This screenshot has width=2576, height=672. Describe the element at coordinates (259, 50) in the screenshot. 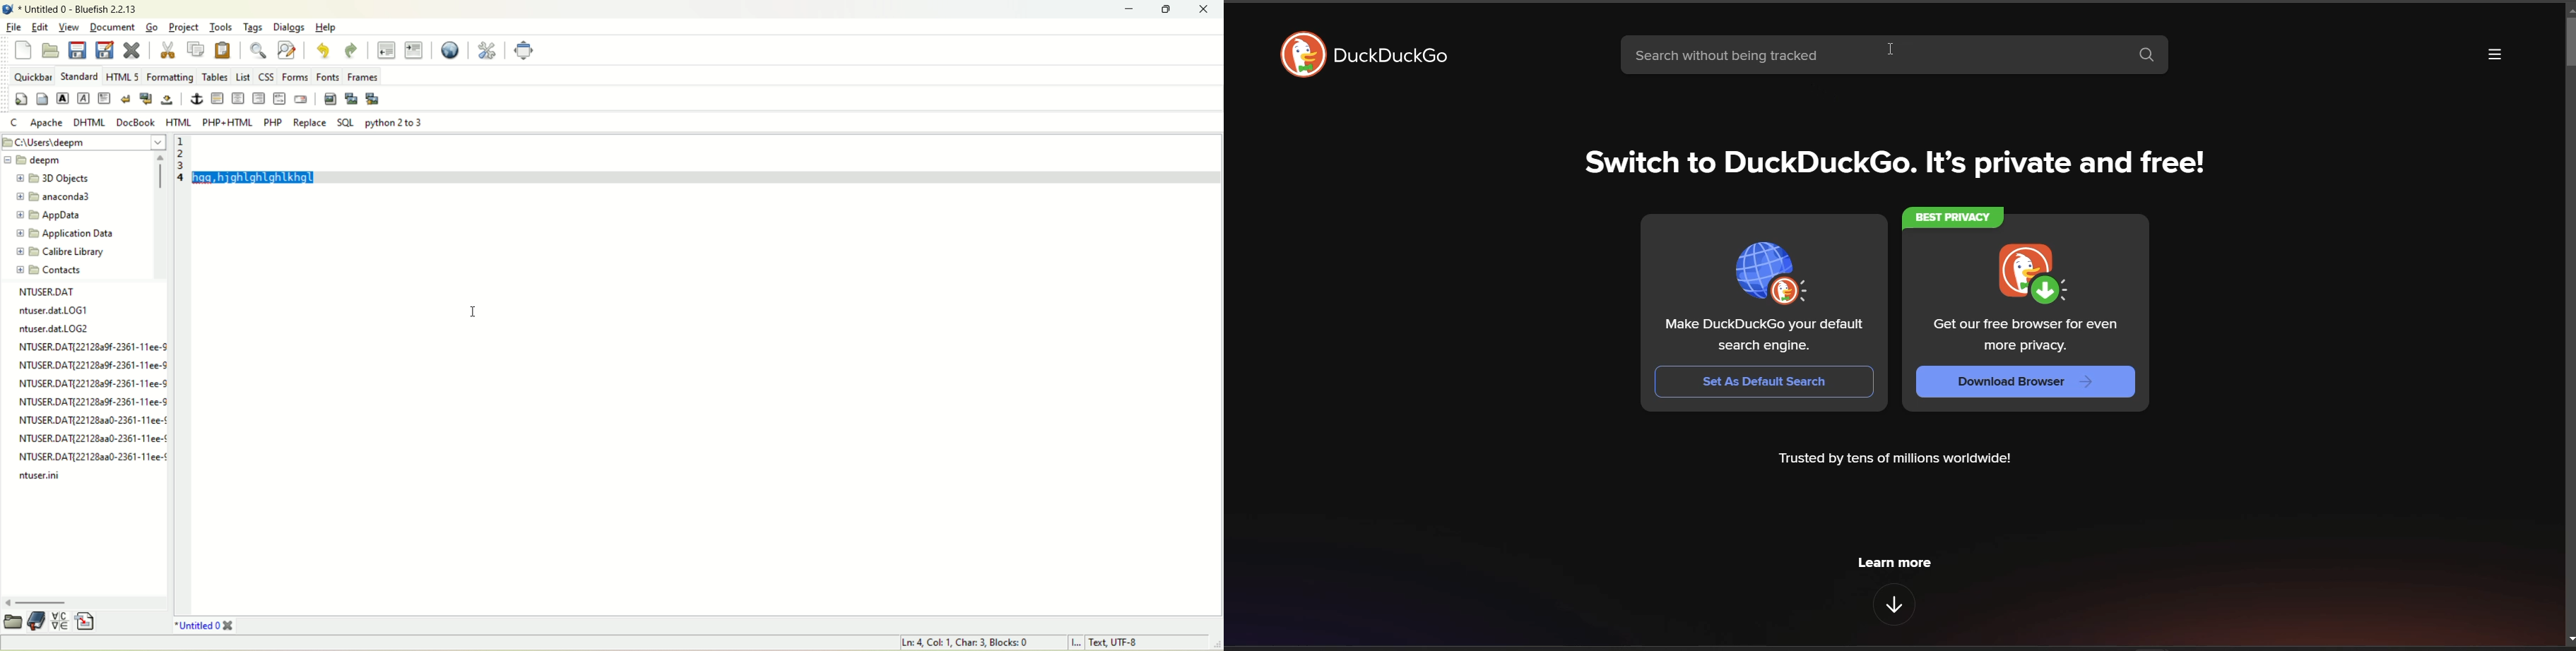

I see `find` at that location.